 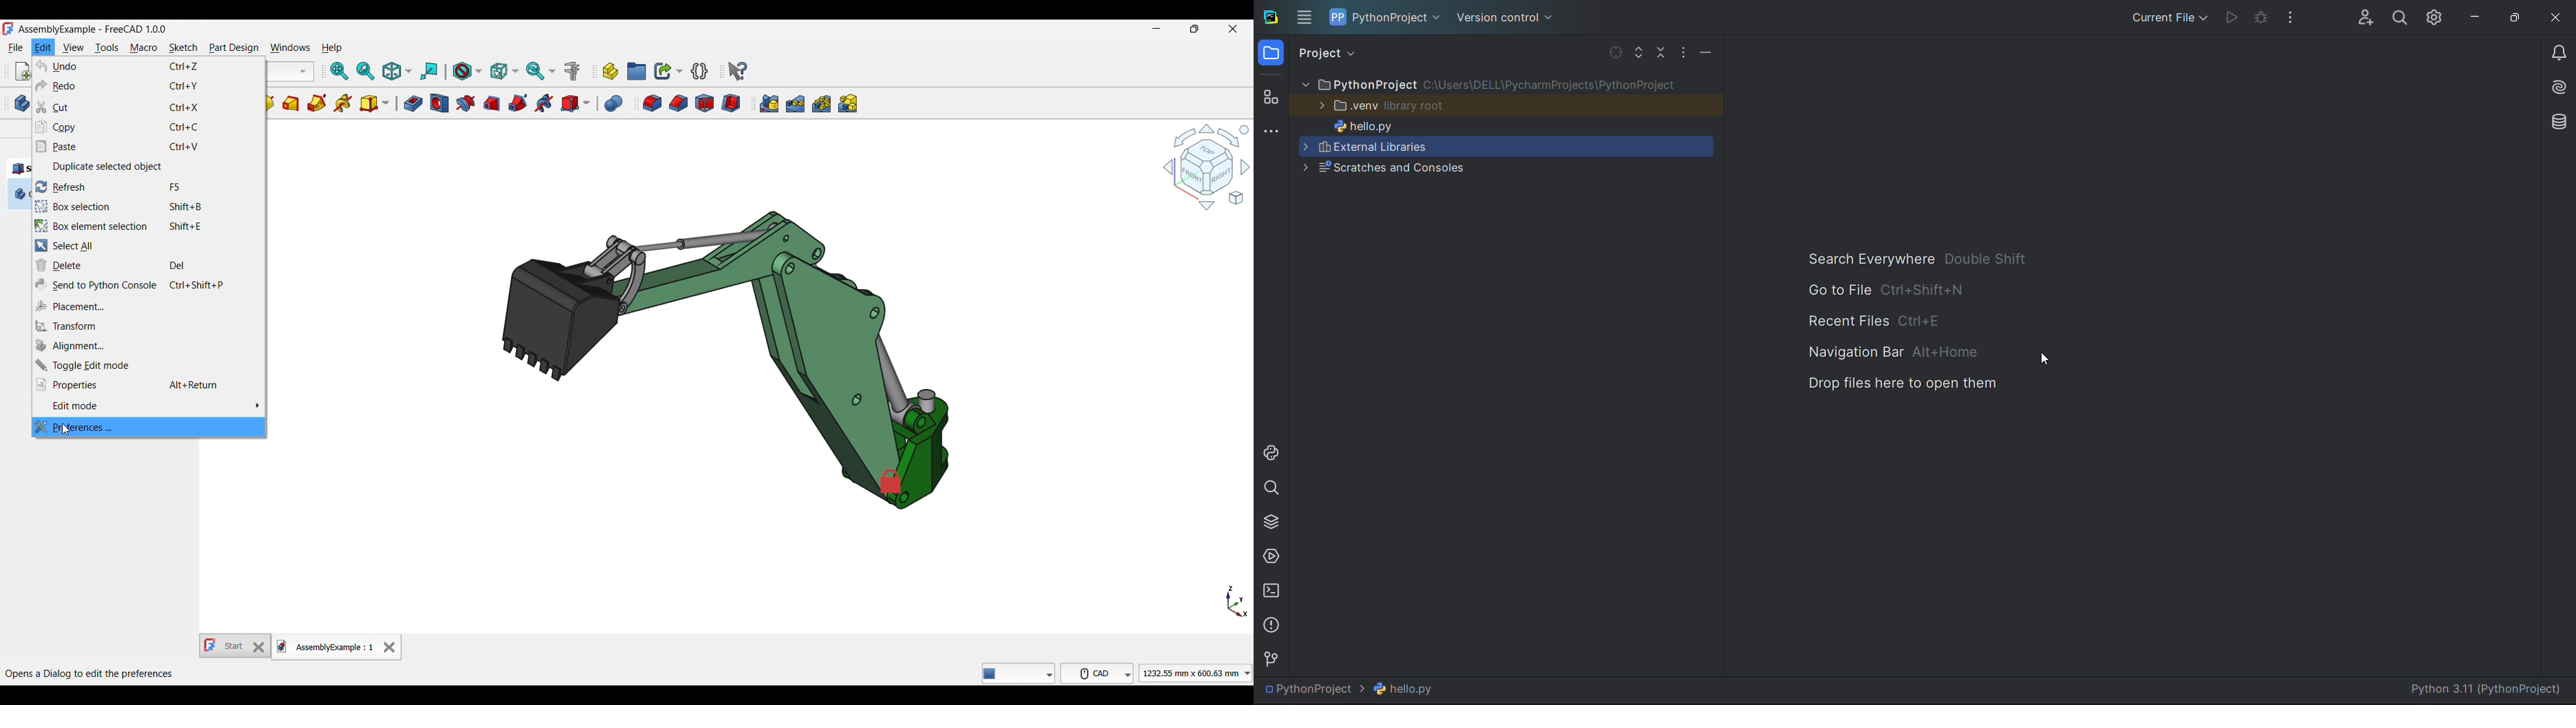 I want to click on Axis navigation, so click(x=1238, y=601).